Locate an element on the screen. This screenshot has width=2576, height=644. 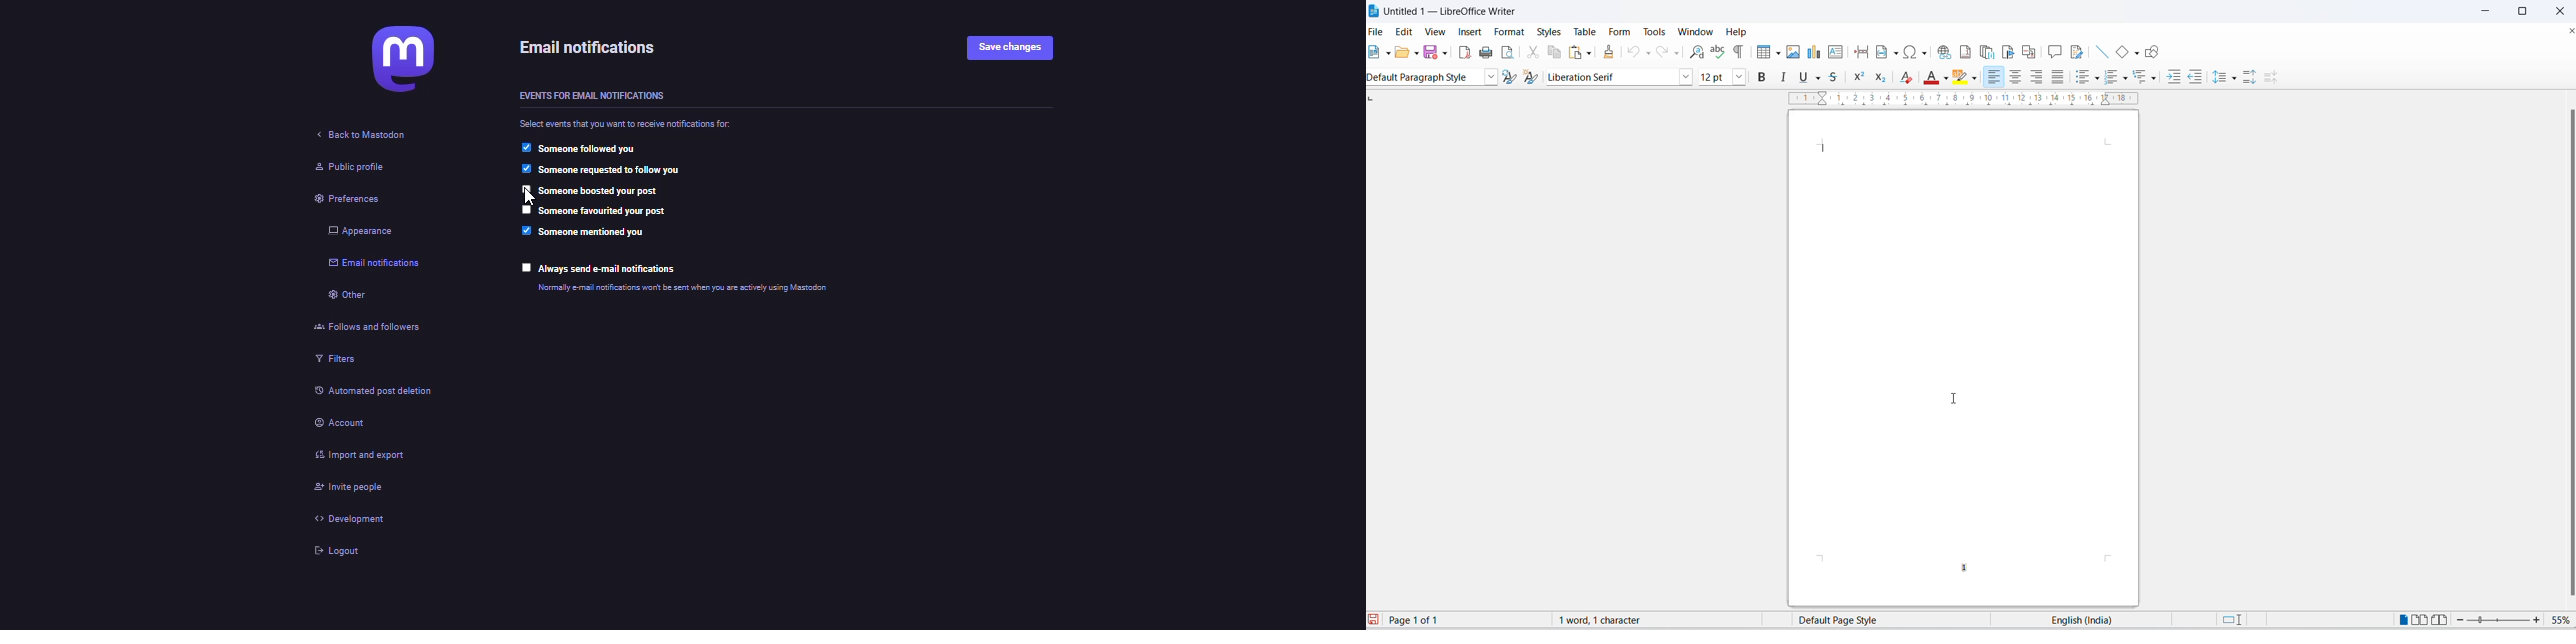
help is located at coordinates (1742, 33).